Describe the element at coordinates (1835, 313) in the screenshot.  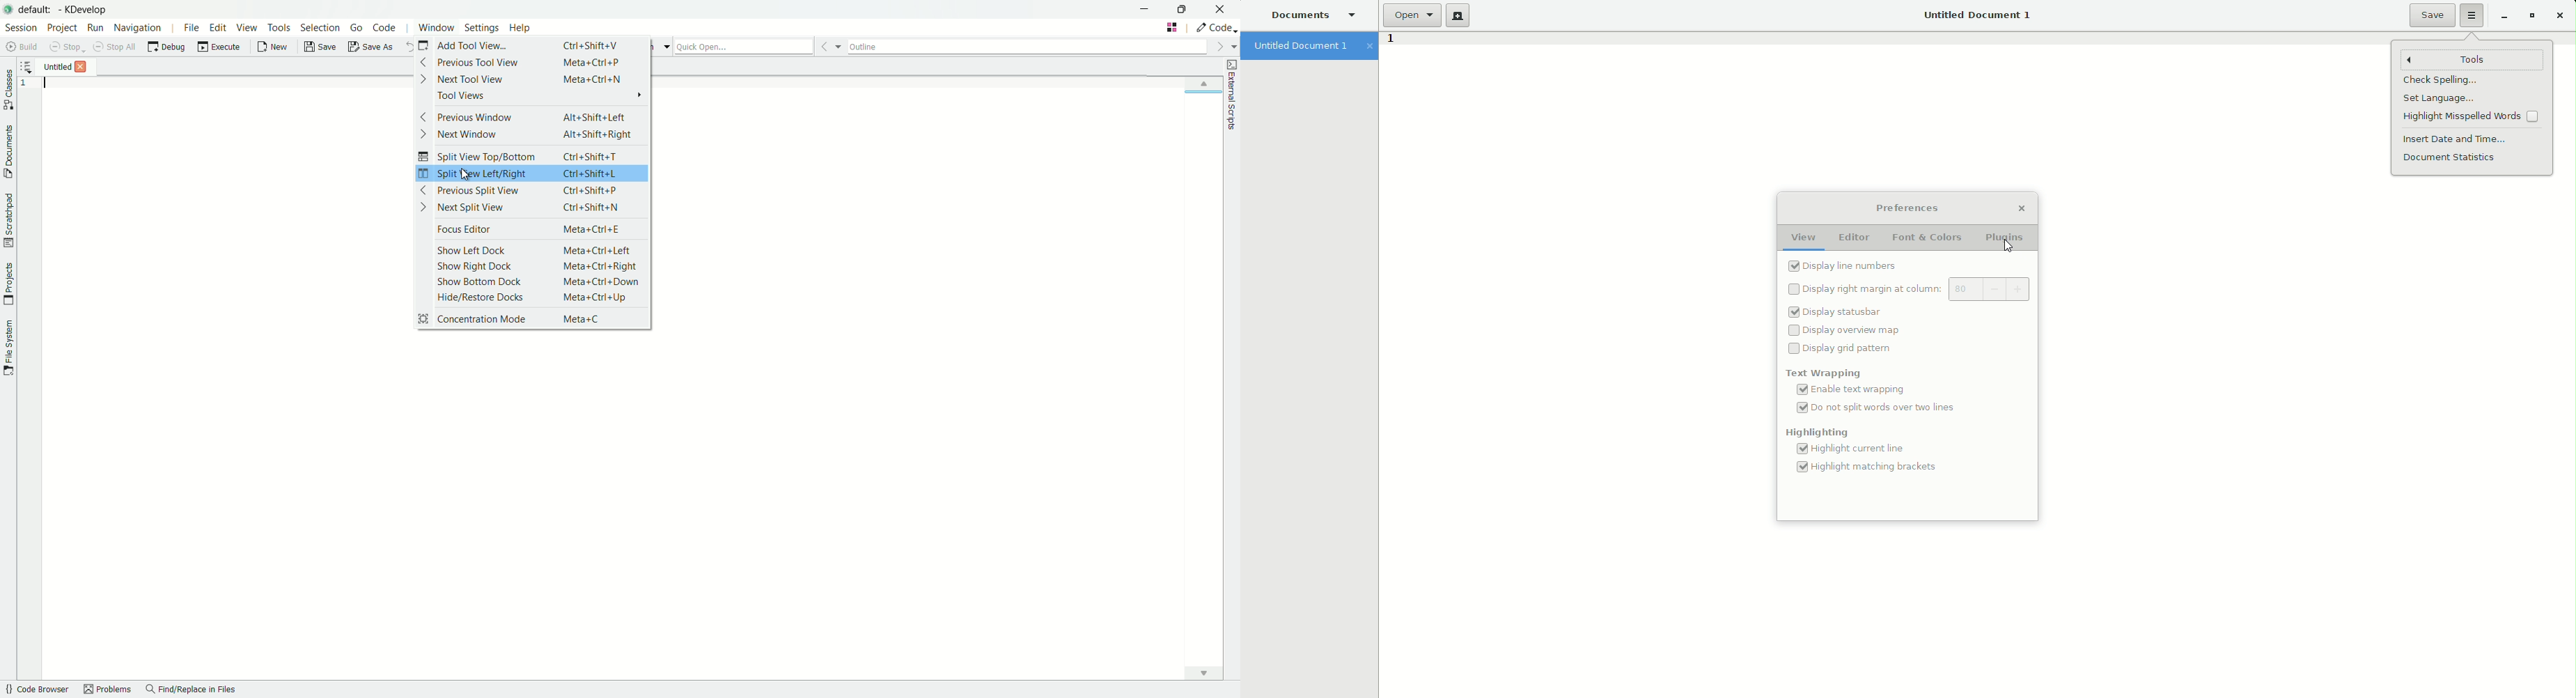
I see `display Statusbar` at that location.